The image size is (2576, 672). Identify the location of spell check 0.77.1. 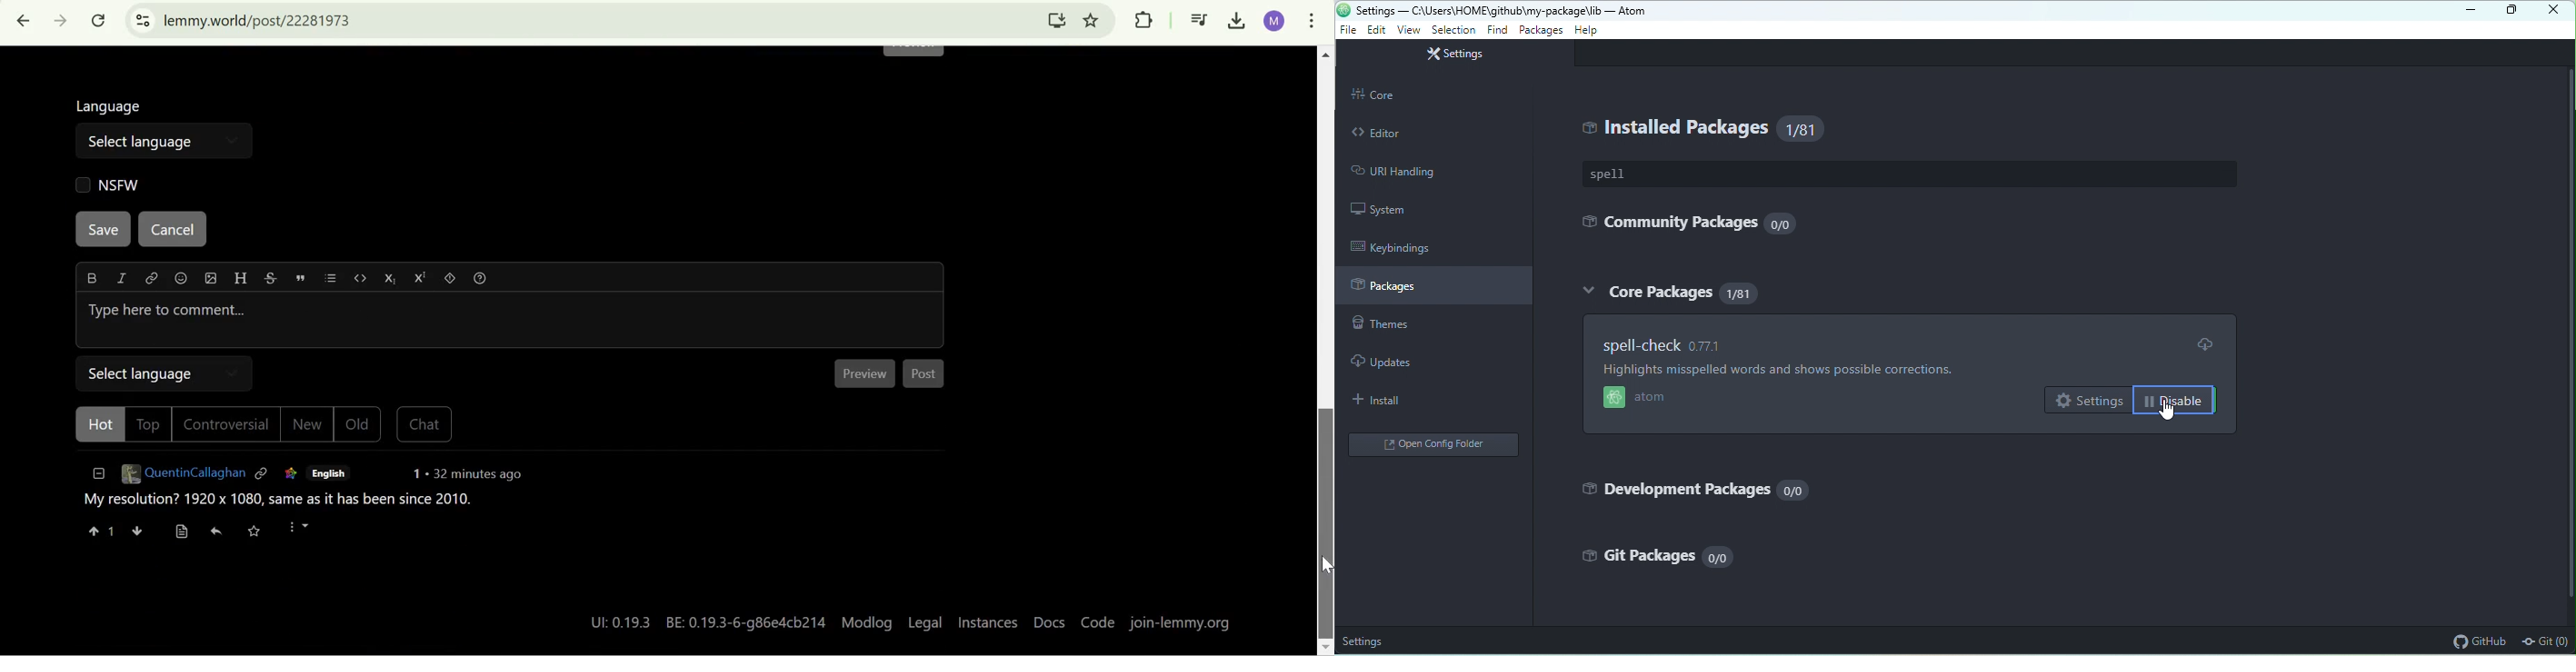
(1668, 348).